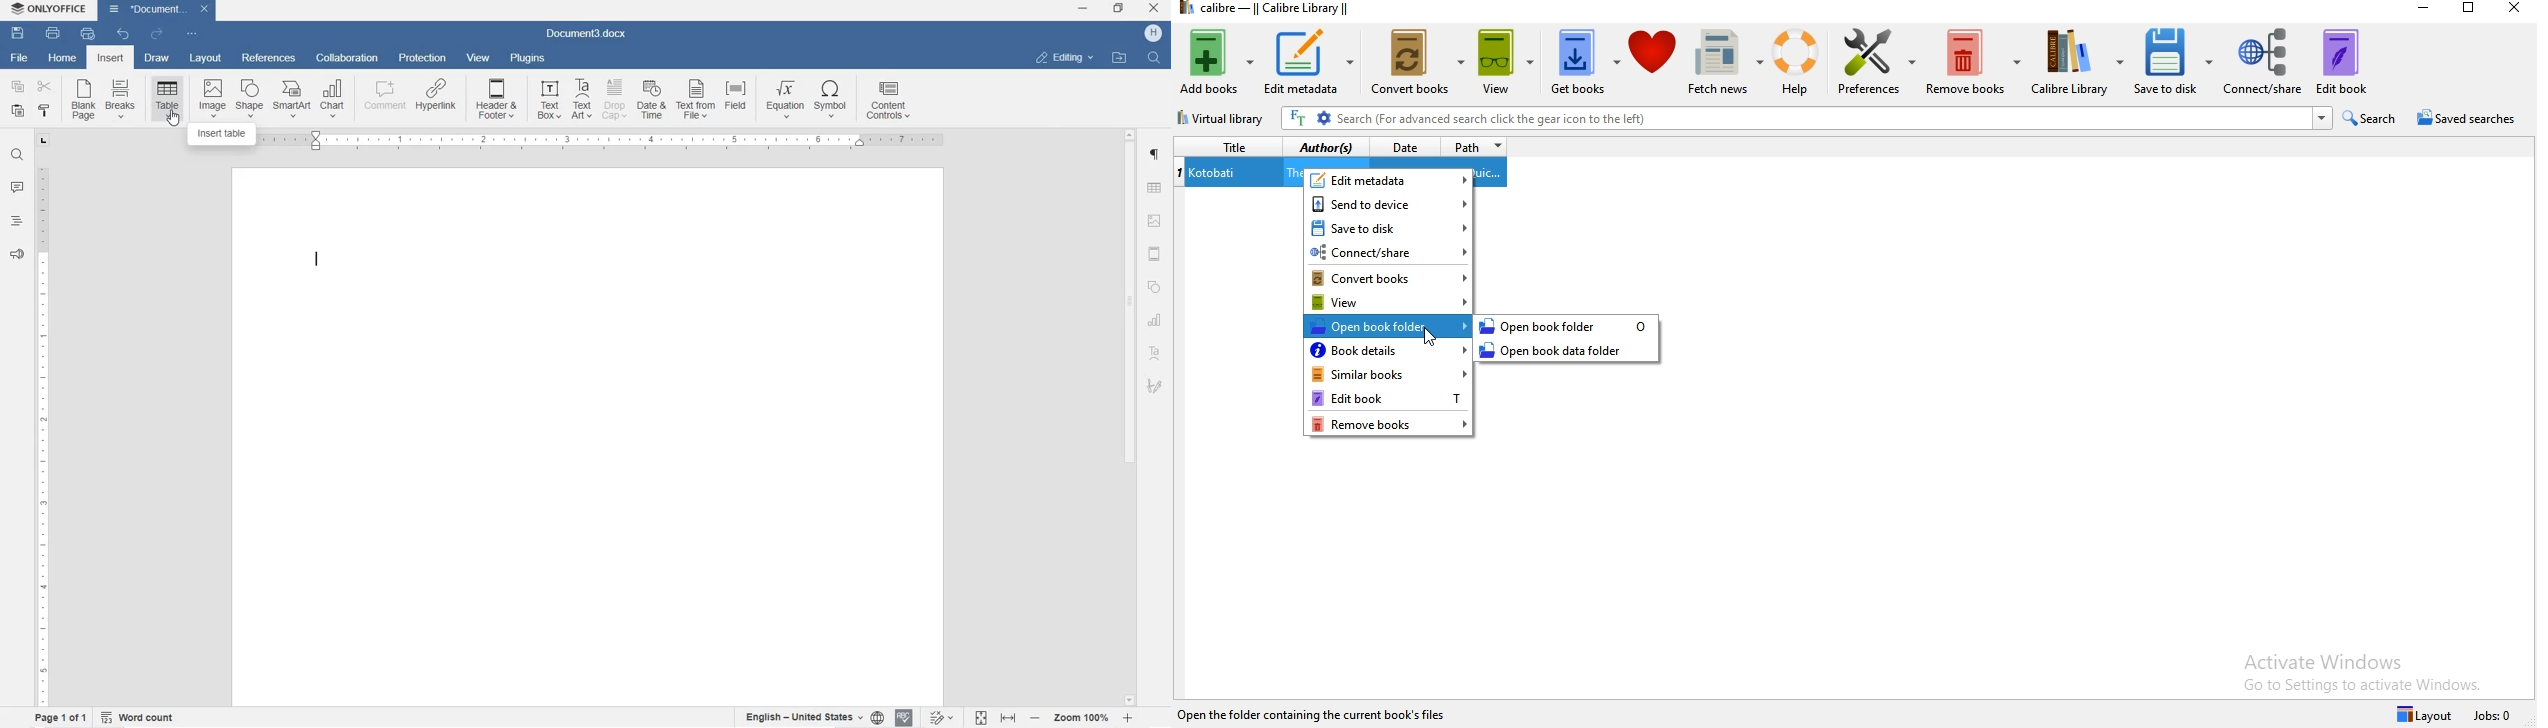 The image size is (2548, 728). I want to click on fetch news, so click(1719, 64).